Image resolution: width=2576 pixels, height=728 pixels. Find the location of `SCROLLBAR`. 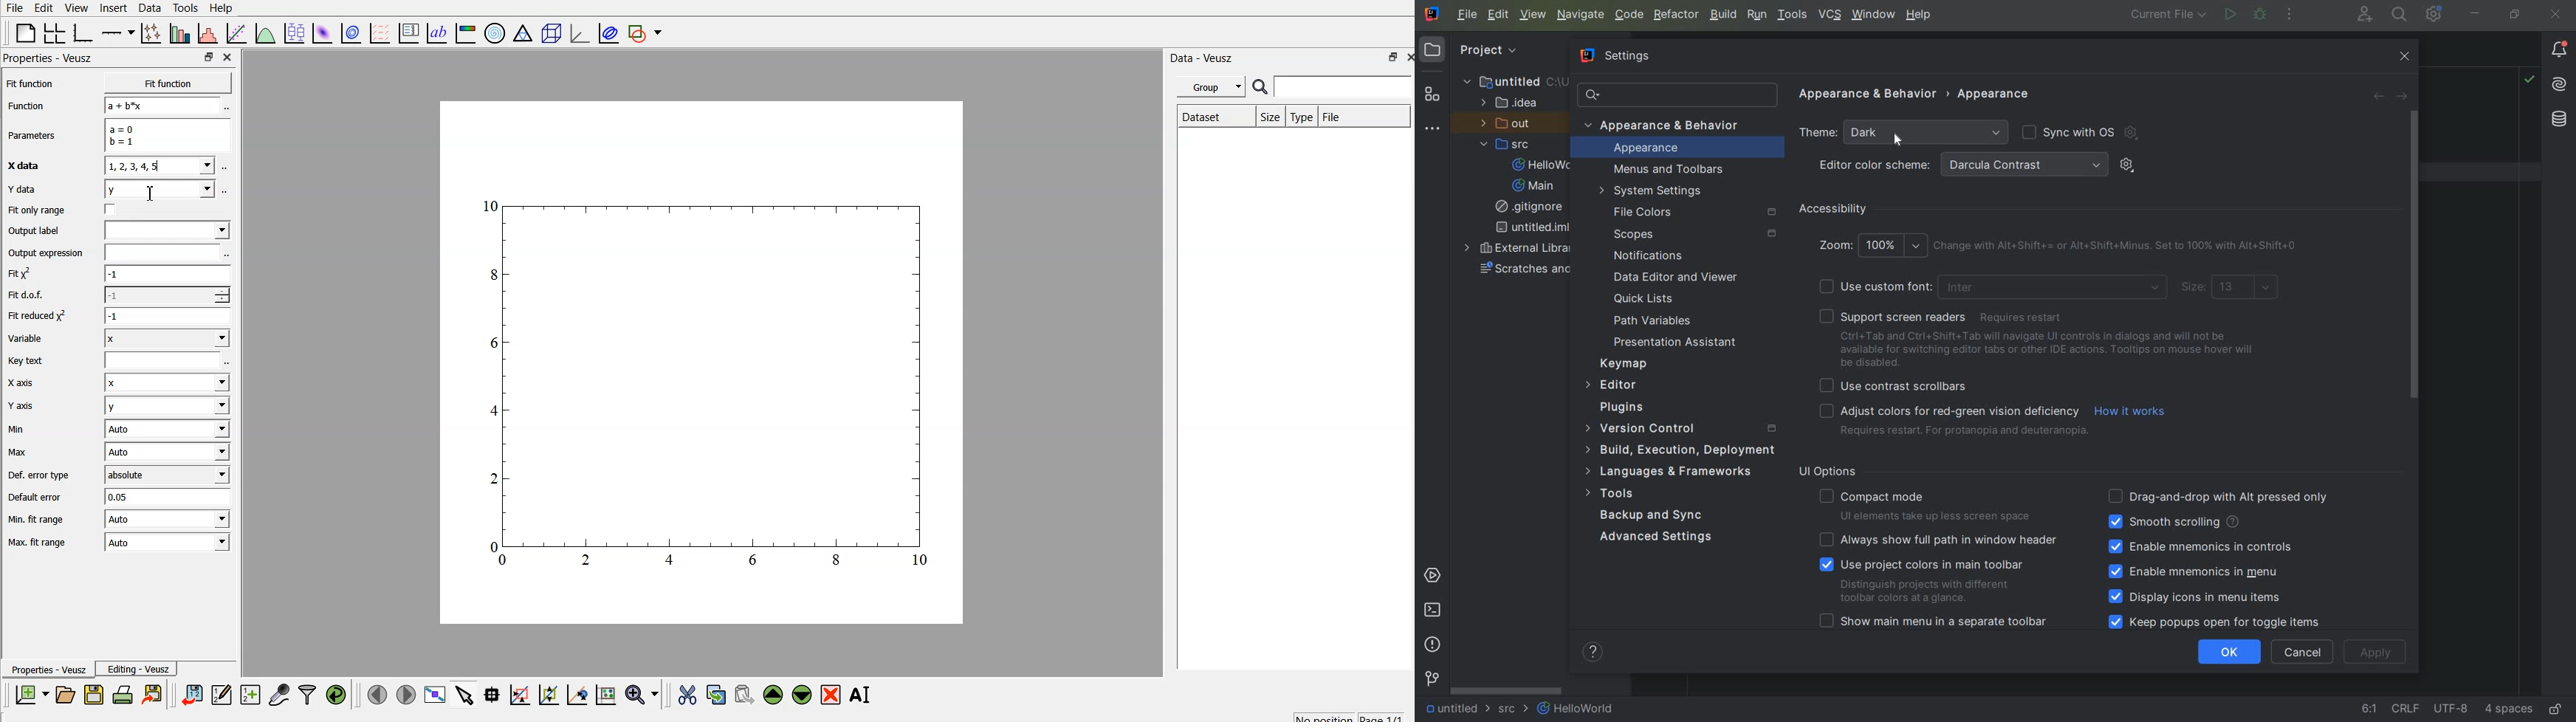

SCROLLBAR is located at coordinates (1507, 690).